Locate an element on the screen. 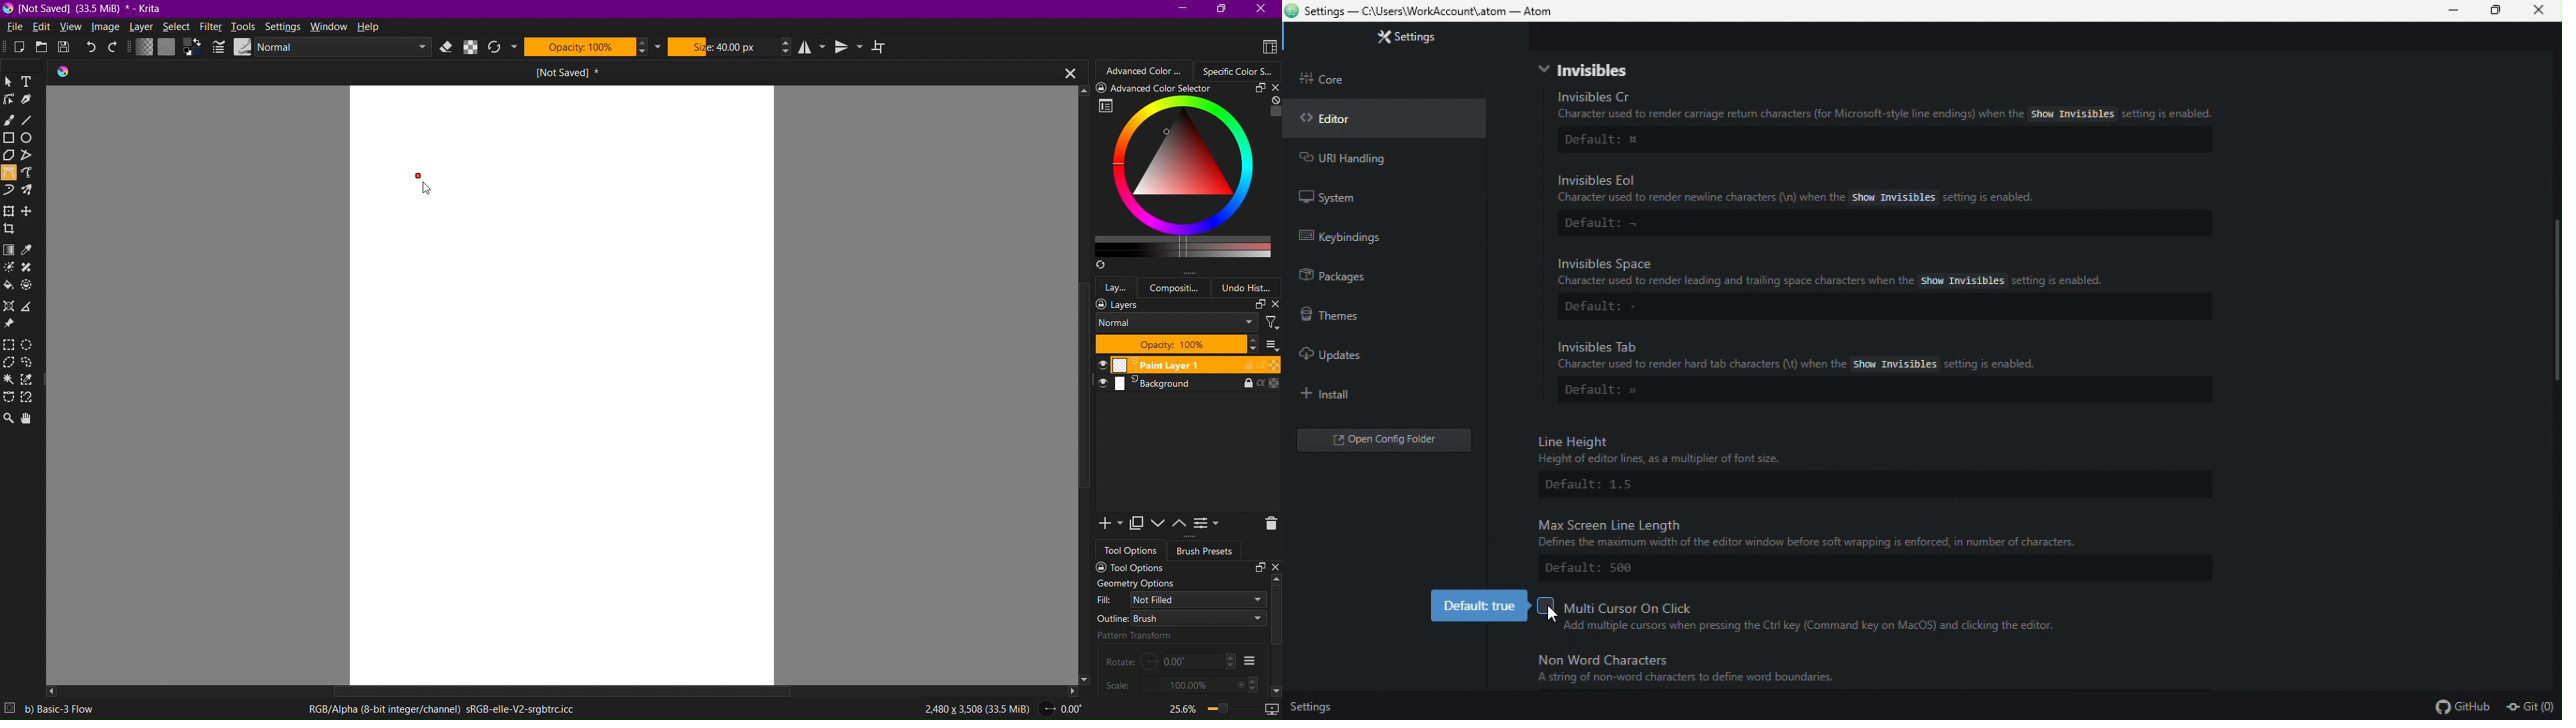 This screenshot has width=2576, height=728. Fill Gradients is located at coordinates (142, 48).